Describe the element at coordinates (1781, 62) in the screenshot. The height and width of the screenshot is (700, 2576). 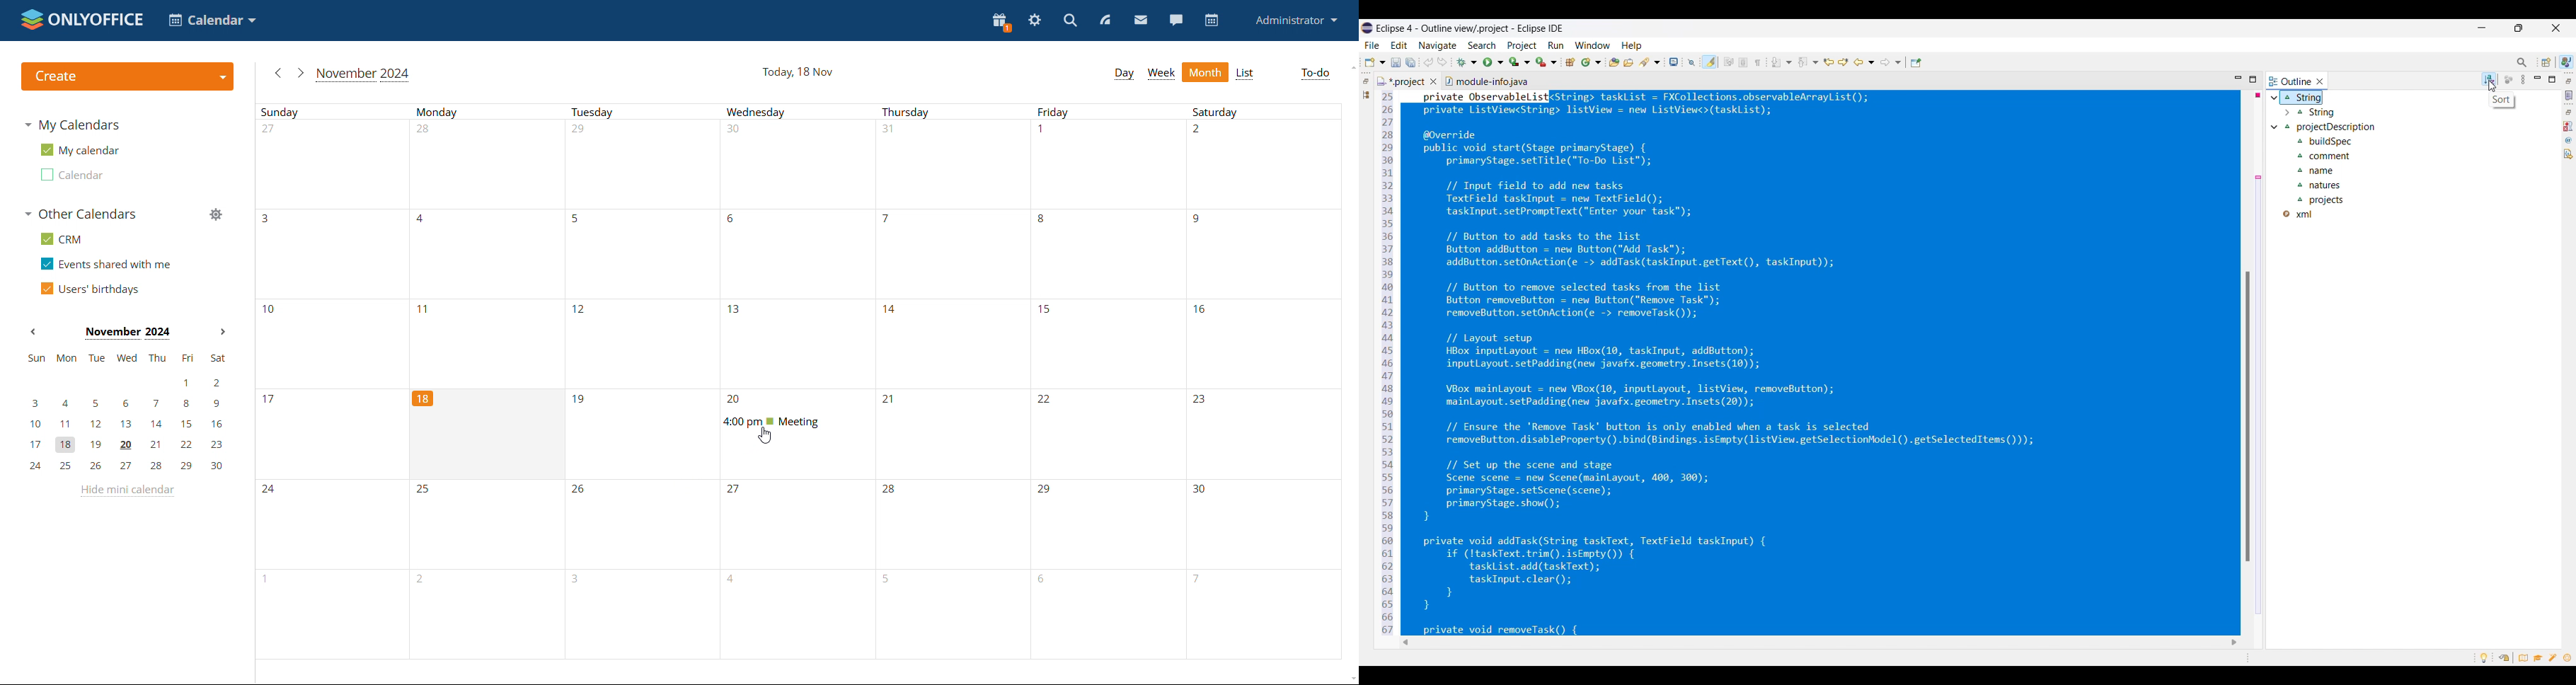
I see `Next annotation` at that location.